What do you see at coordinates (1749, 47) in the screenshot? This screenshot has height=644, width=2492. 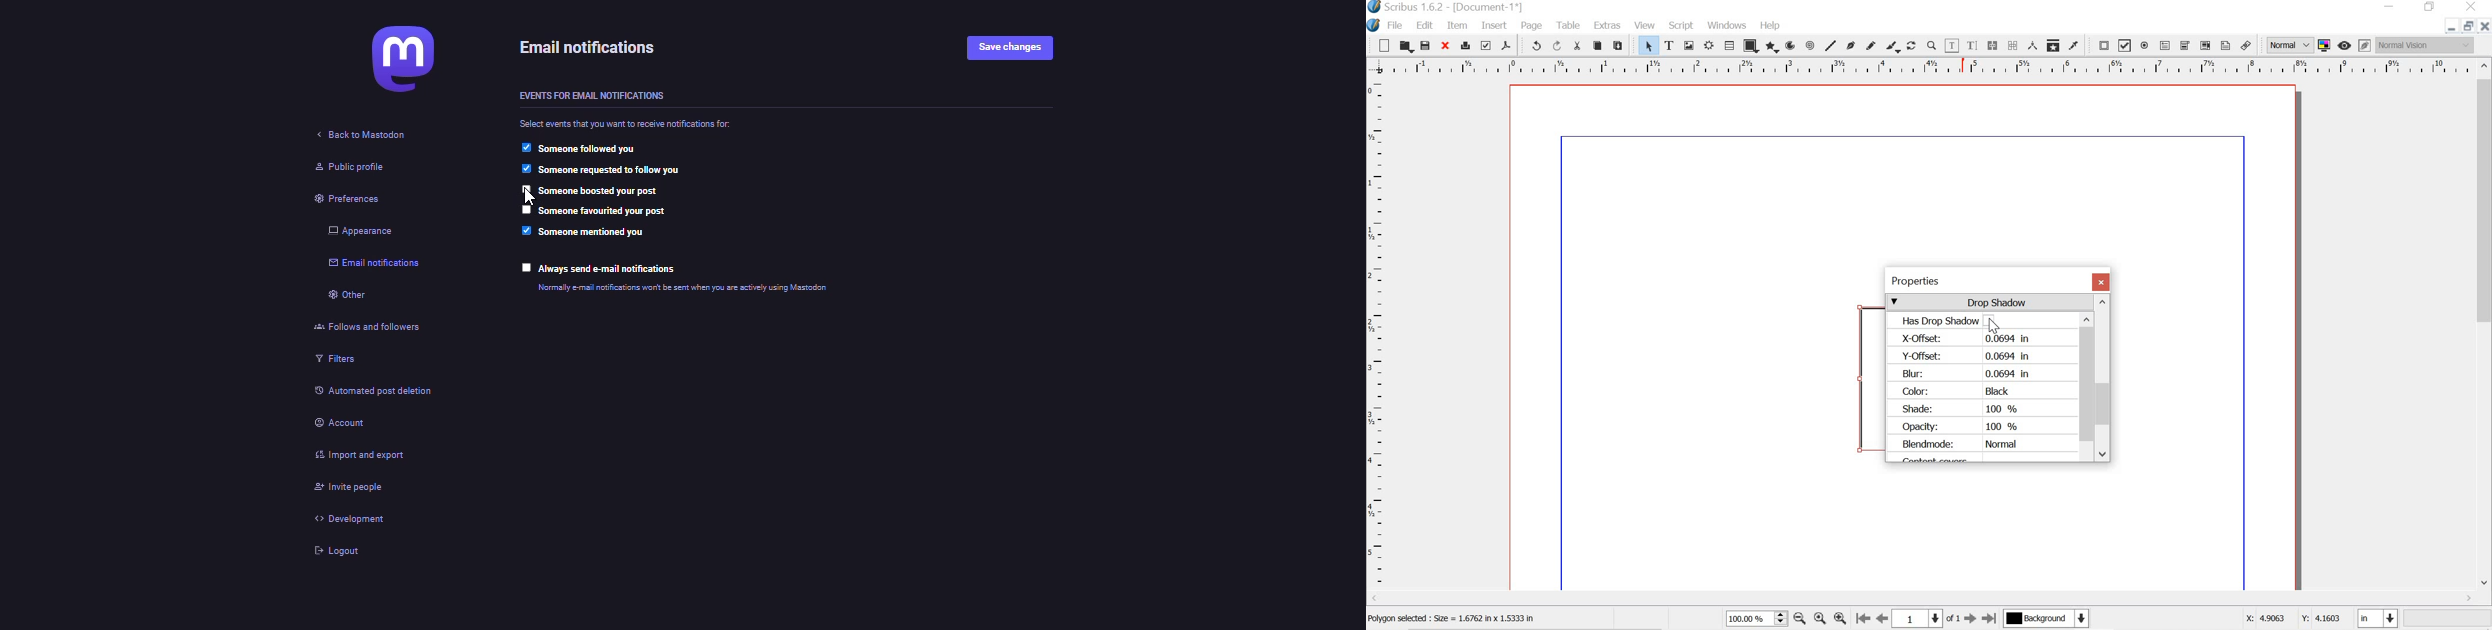 I see `shape` at bounding box center [1749, 47].